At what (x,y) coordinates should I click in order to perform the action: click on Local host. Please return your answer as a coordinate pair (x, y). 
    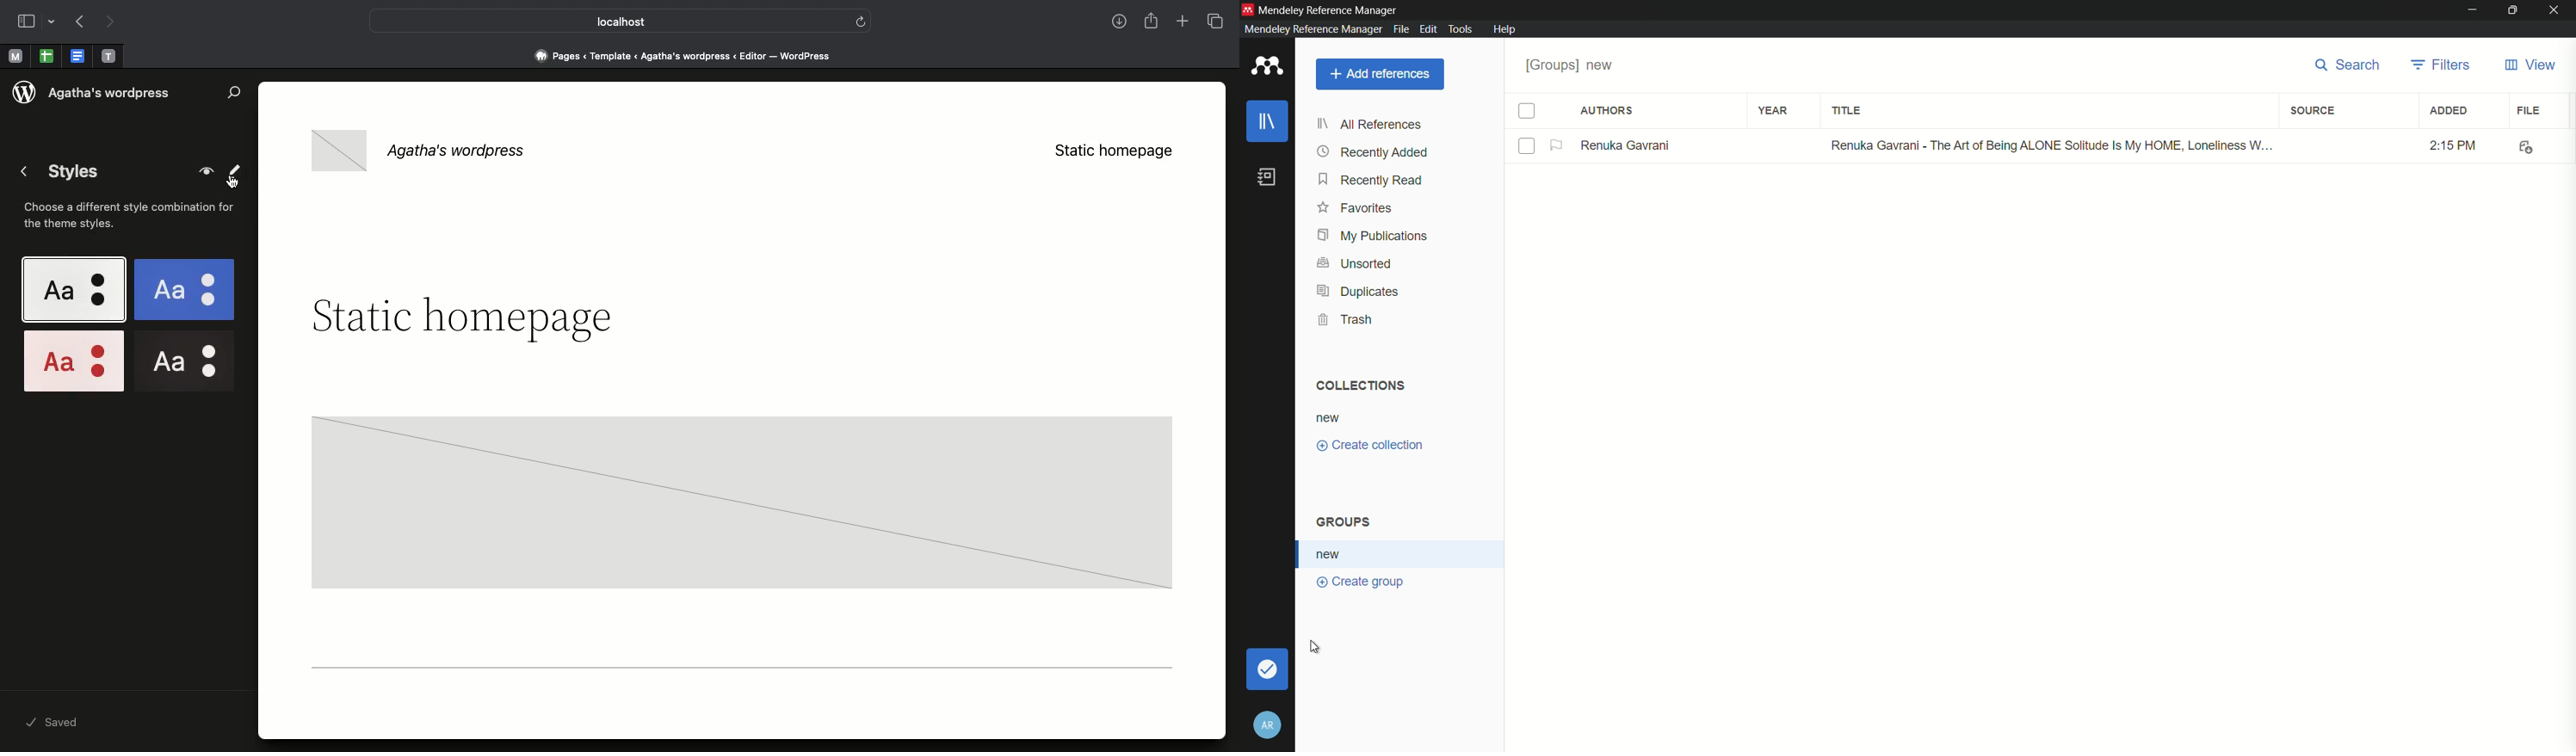
    Looking at the image, I should click on (608, 21).